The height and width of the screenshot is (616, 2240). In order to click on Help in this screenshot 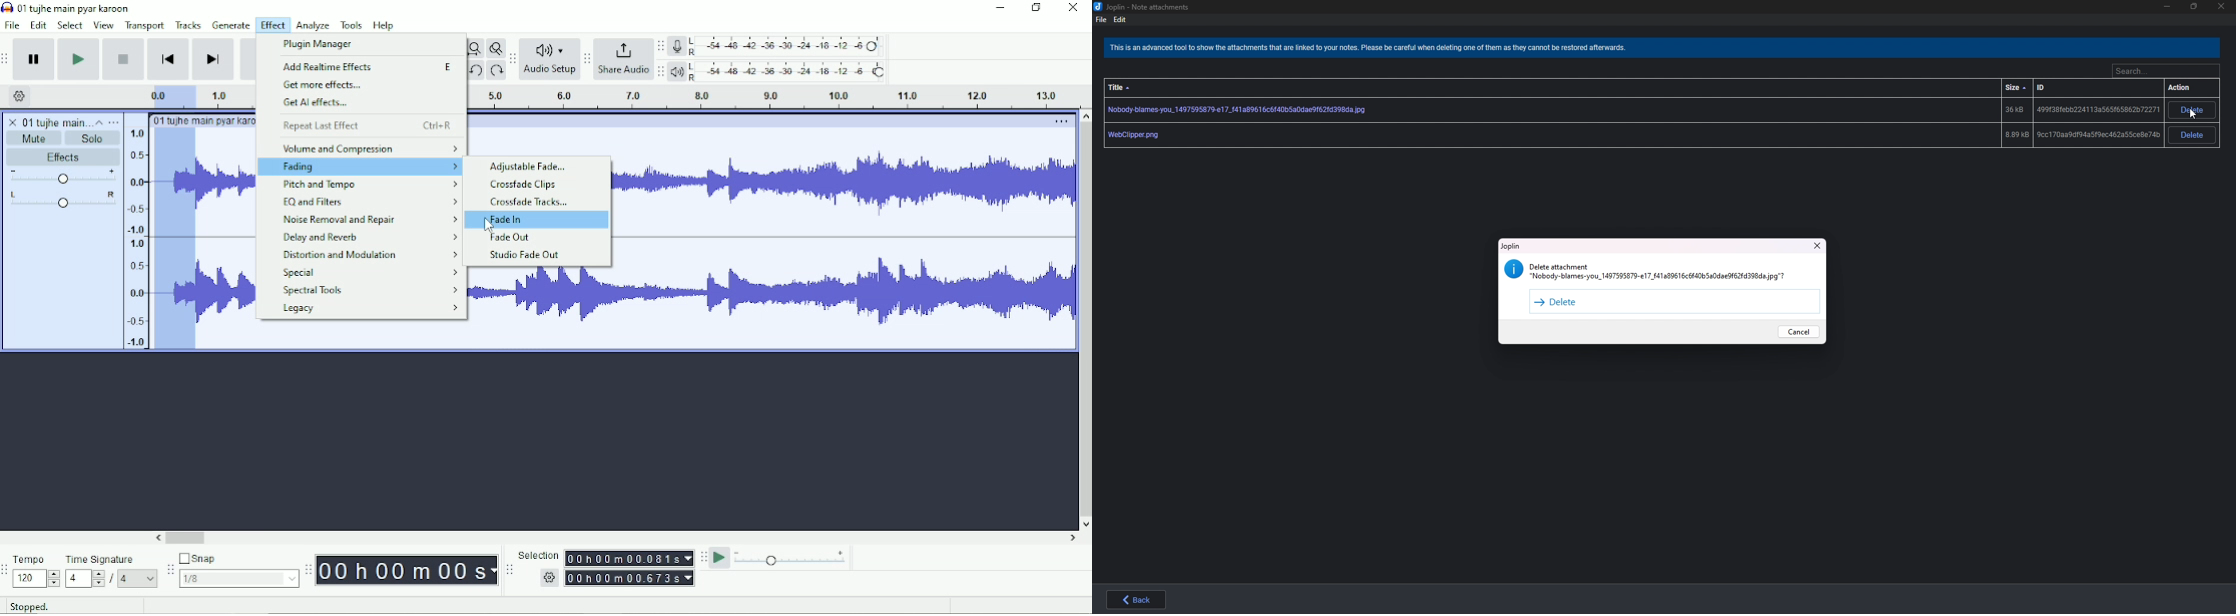, I will do `click(385, 26)`.